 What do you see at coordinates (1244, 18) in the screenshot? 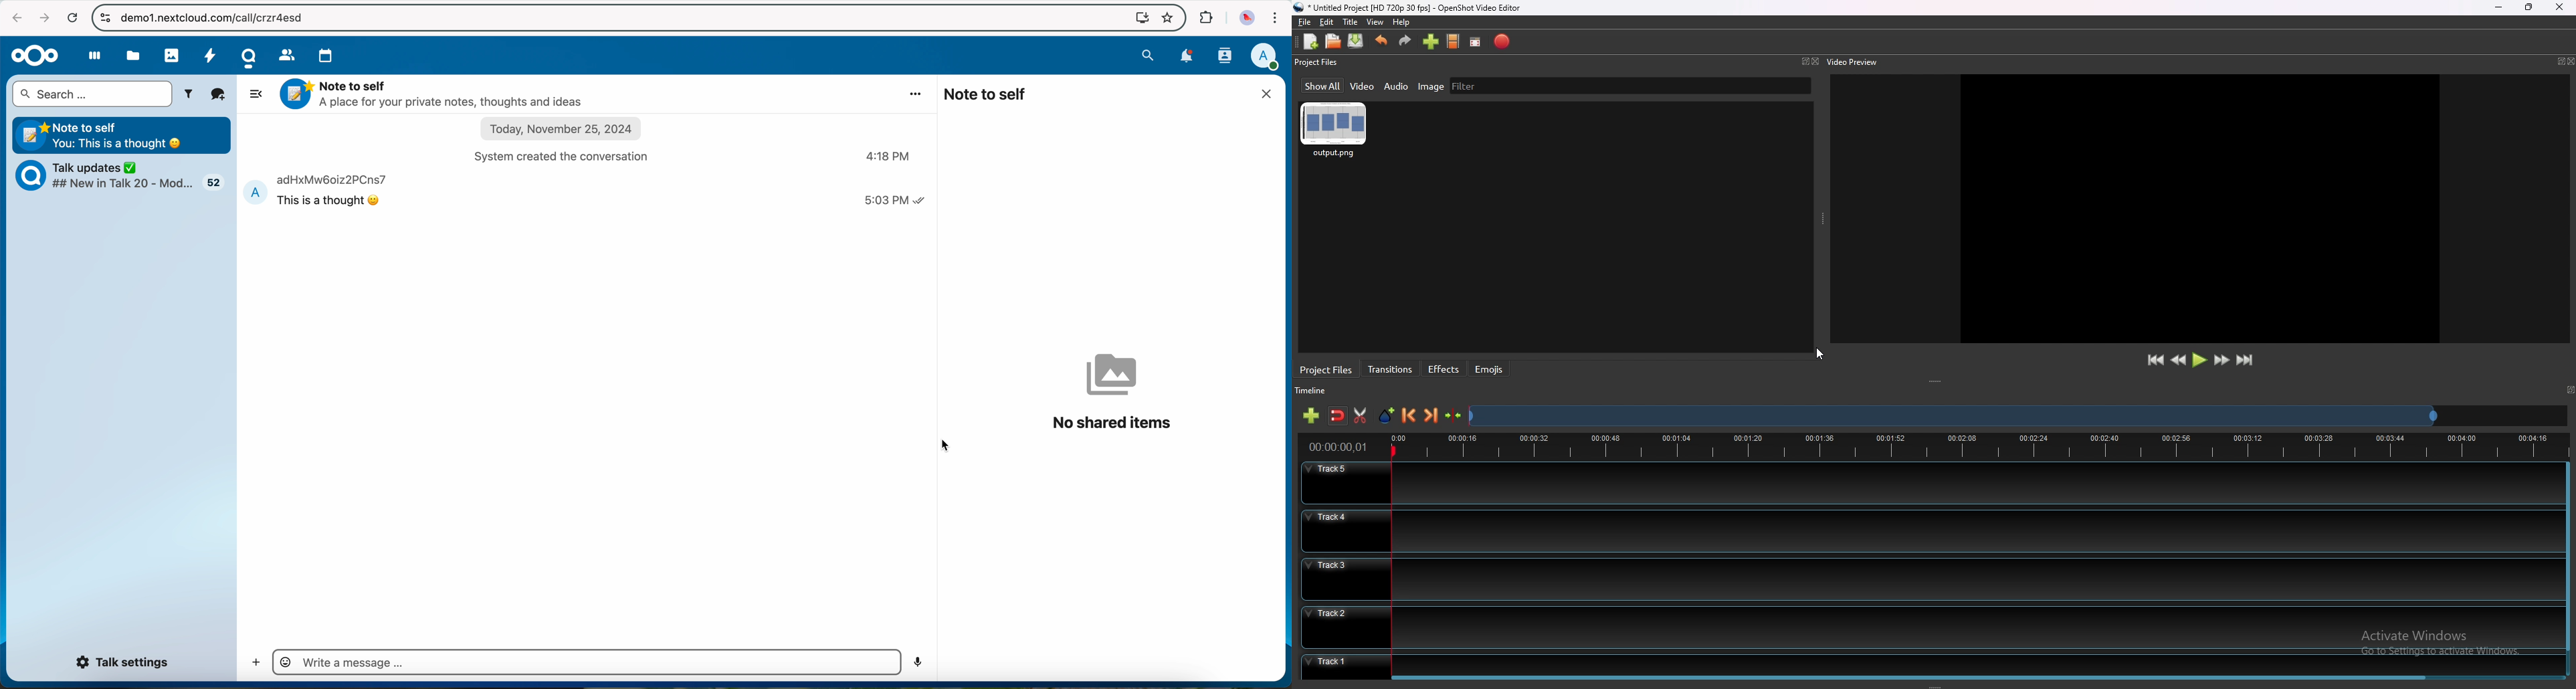
I see `profile picture` at bounding box center [1244, 18].